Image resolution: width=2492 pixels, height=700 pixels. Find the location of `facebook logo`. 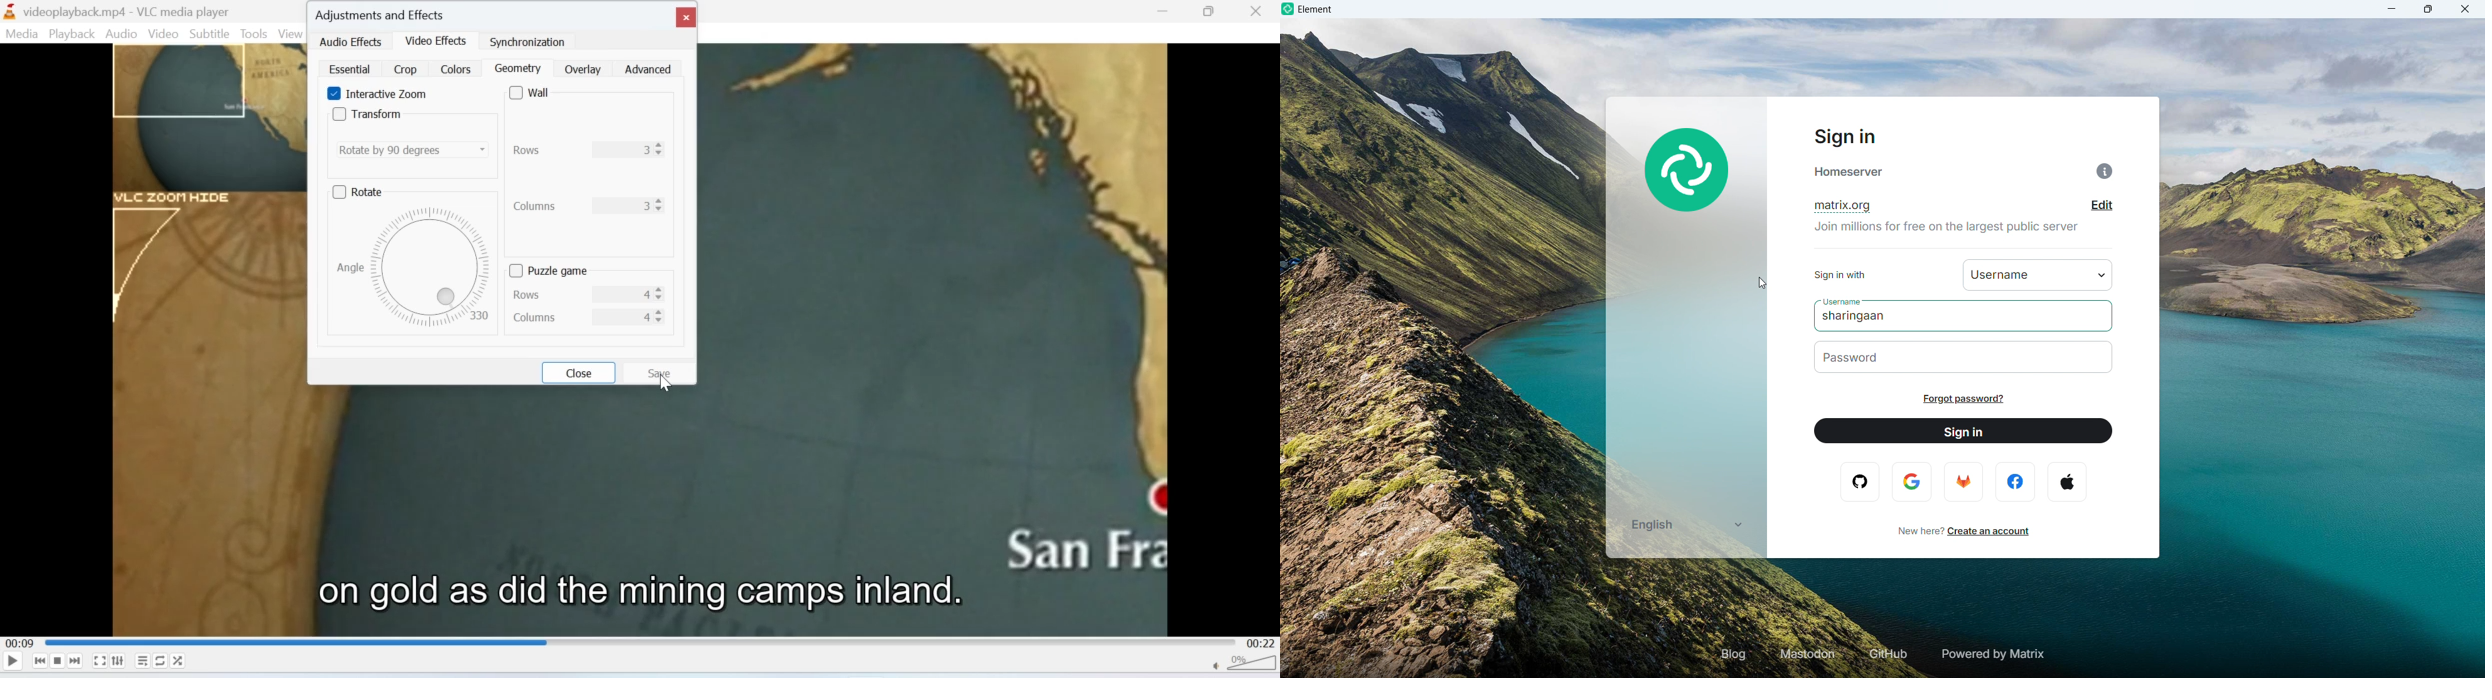

facebook logo is located at coordinates (2017, 482).